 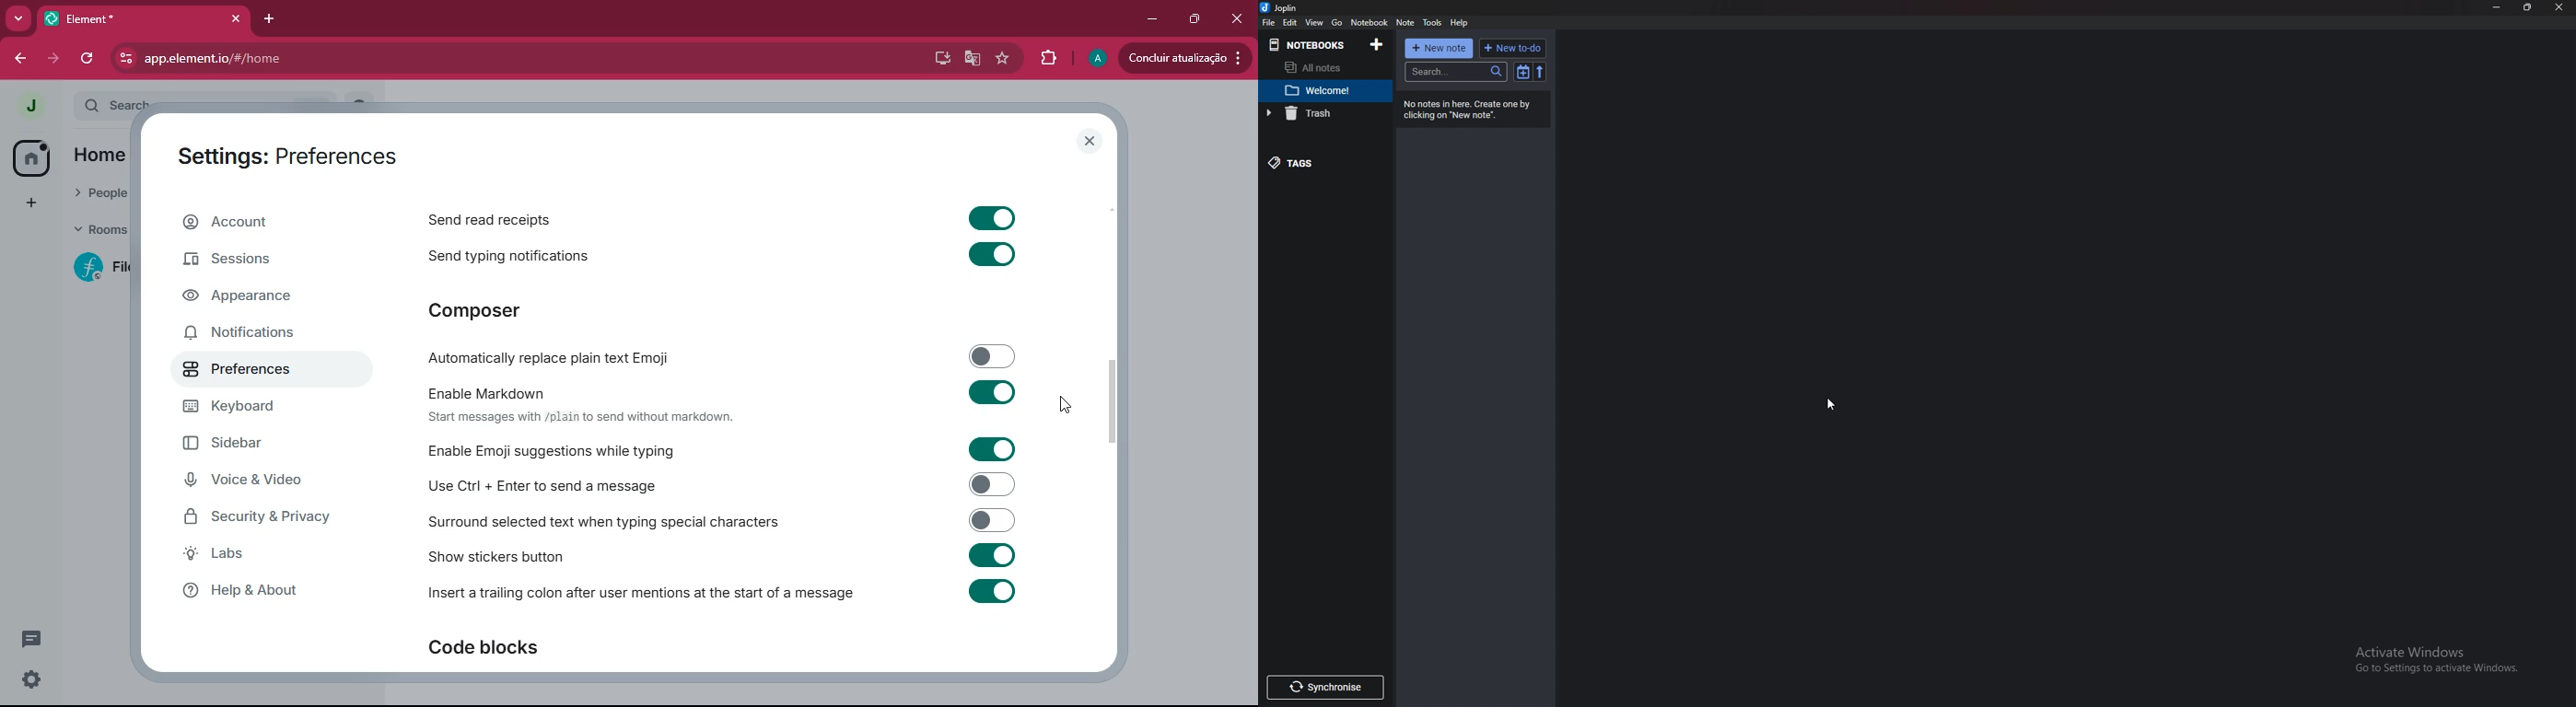 I want to click on minimize, so click(x=1148, y=19).